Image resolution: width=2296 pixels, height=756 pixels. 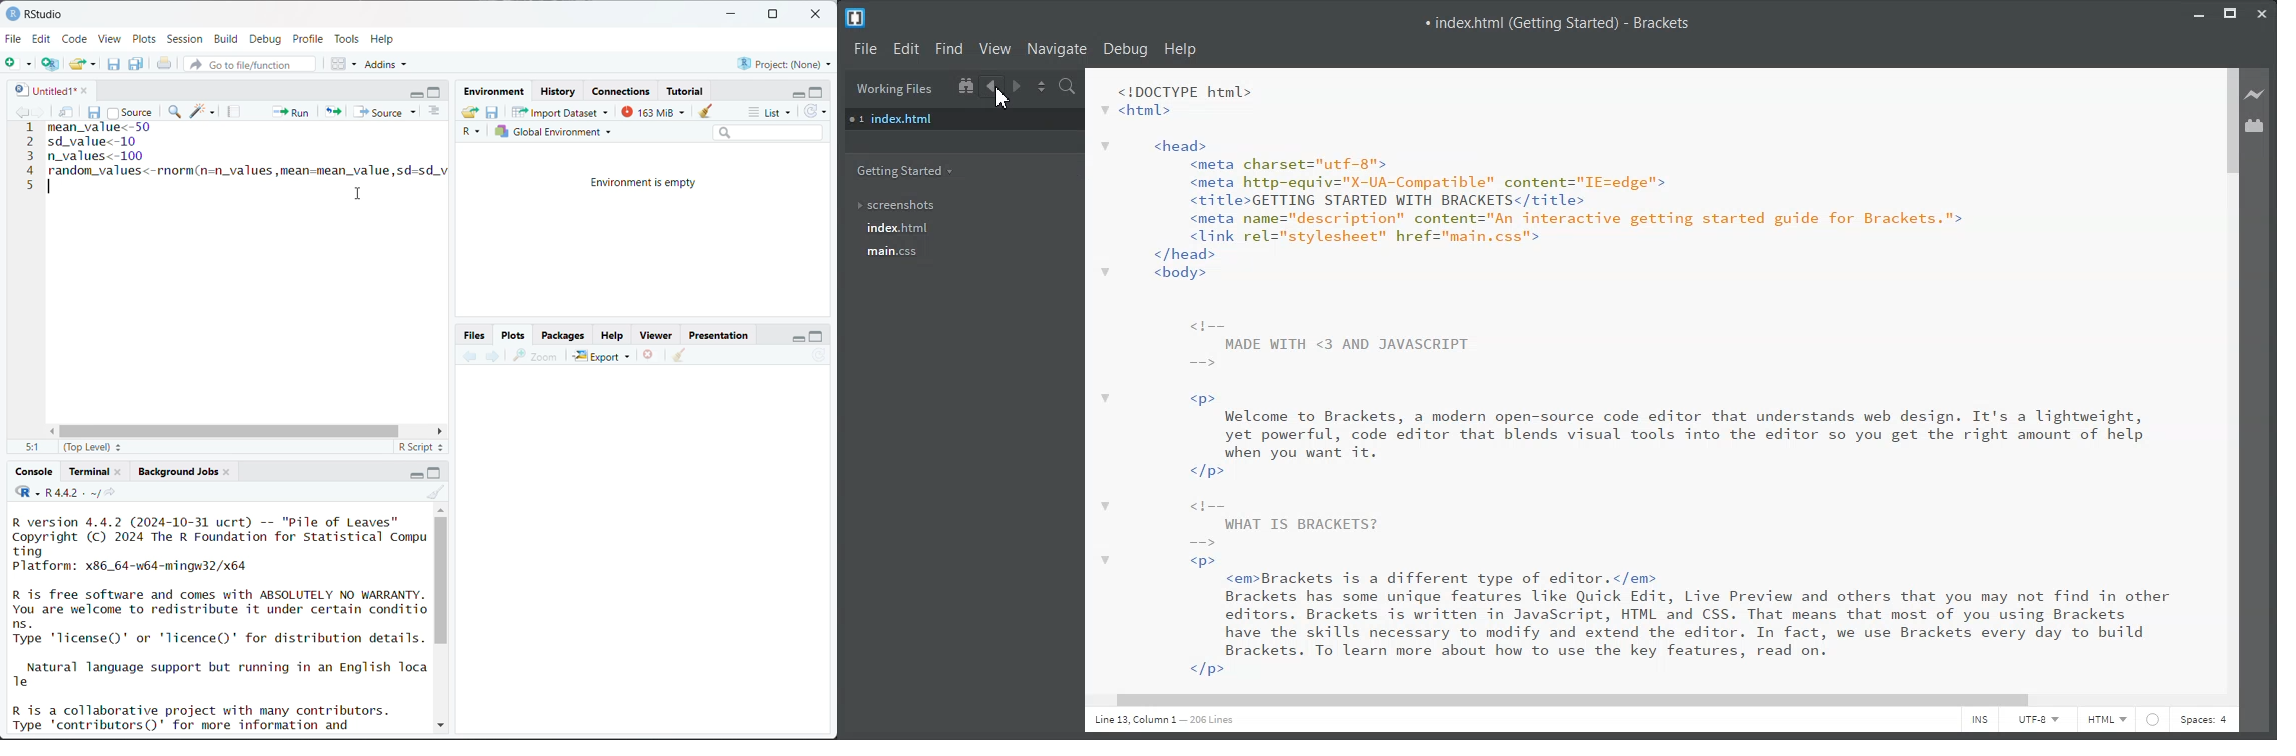 What do you see at coordinates (472, 114) in the screenshot?
I see `load workspace` at bounding box center [472, 114].